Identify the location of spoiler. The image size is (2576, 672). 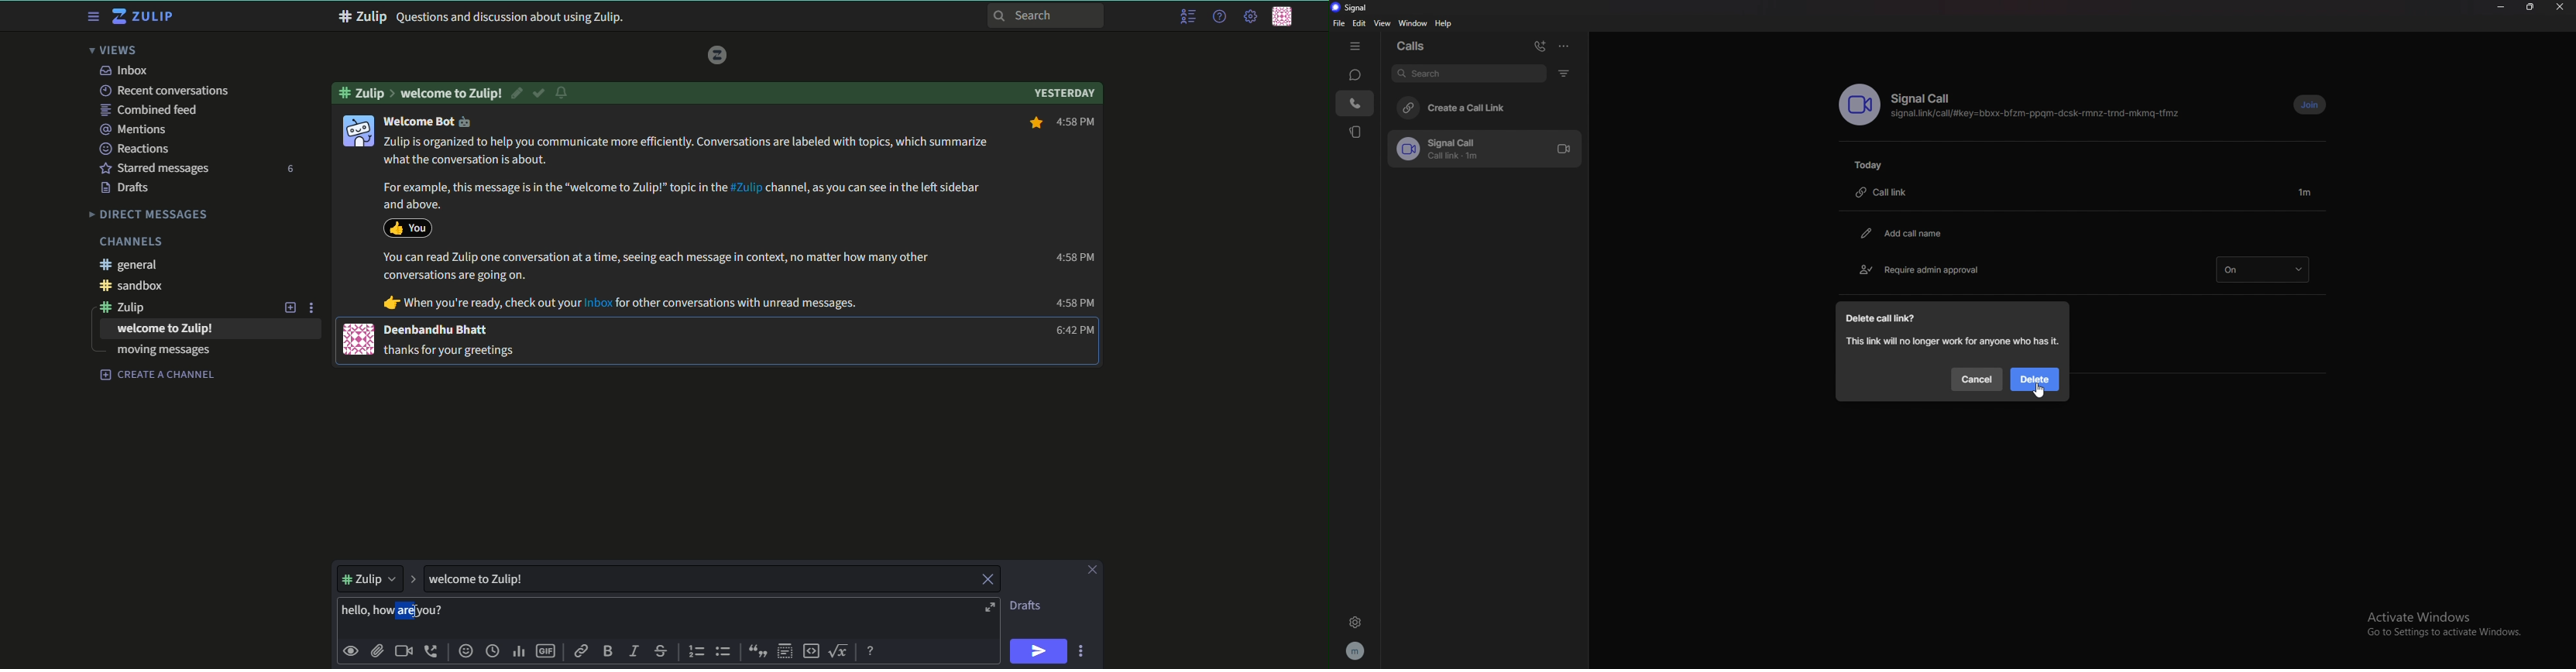
(785, 651).